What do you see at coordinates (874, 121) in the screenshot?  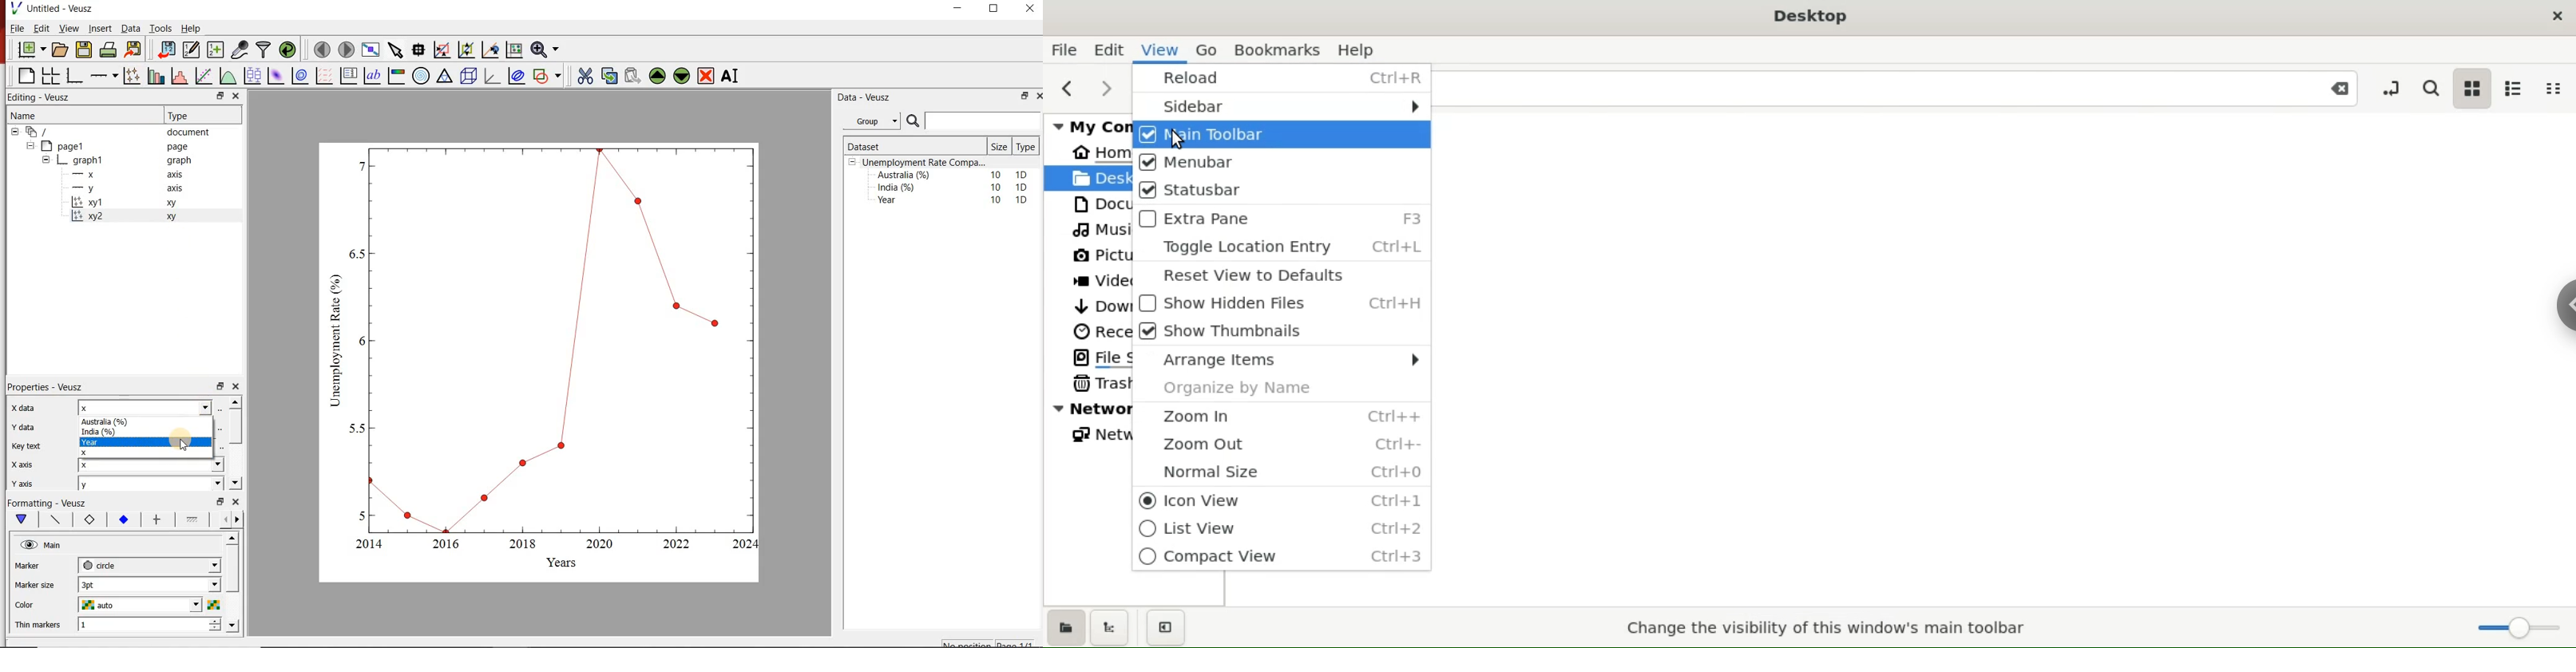 I see `Group` at bounding box center [874, 121].